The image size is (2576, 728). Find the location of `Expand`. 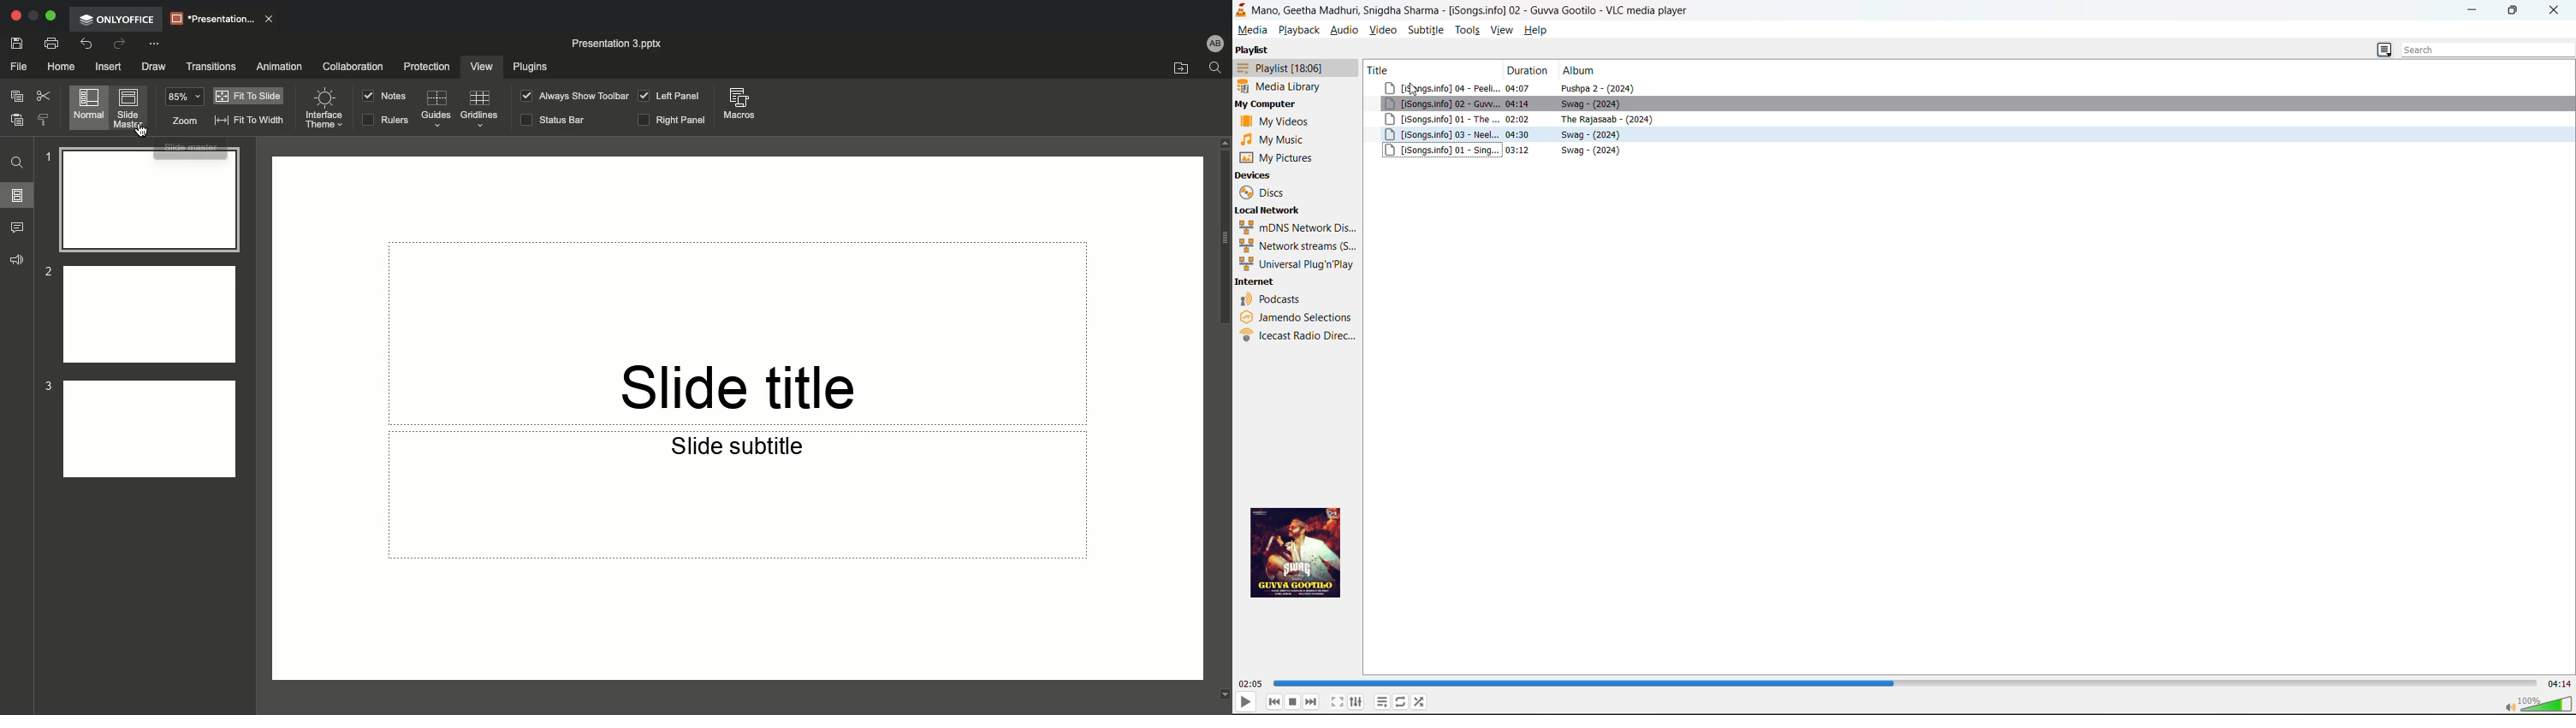

Expand is located at coordinates (50, 16).